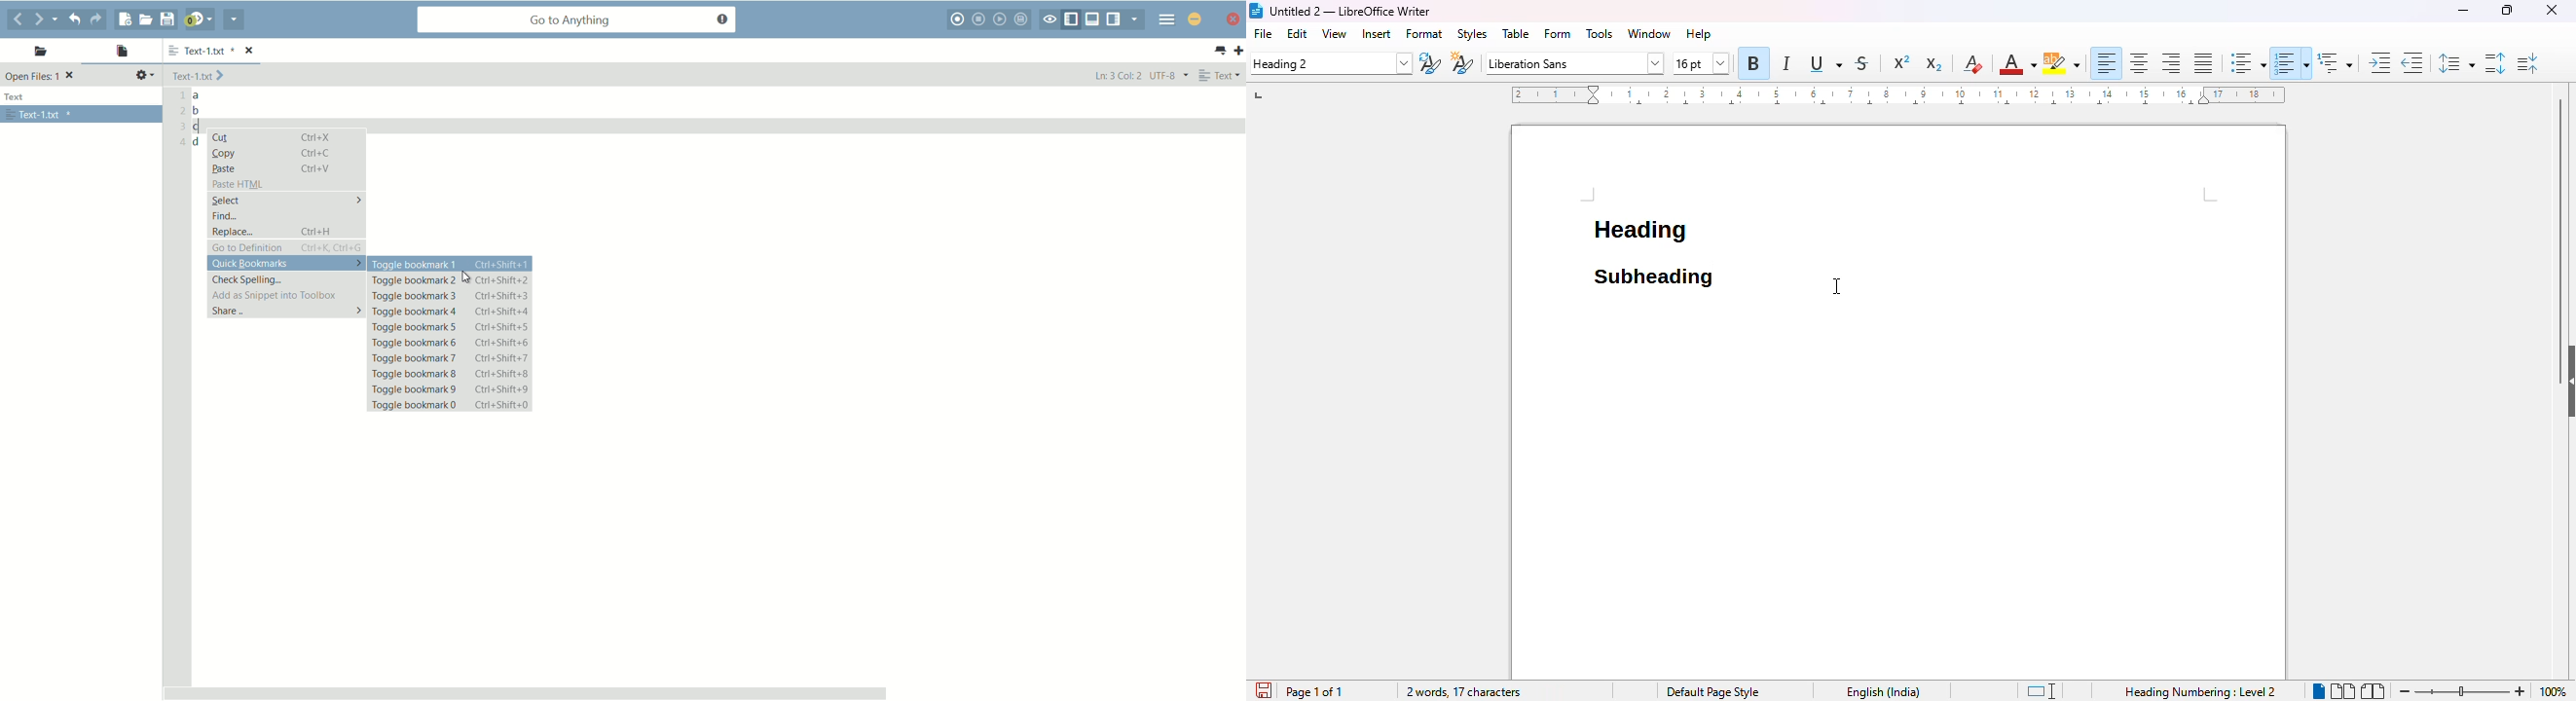 The height and width of the screenshot is (728, 2576). Describe the element at coordinates (1430, 64) in the screenshot. I see `update selected style` at that location.